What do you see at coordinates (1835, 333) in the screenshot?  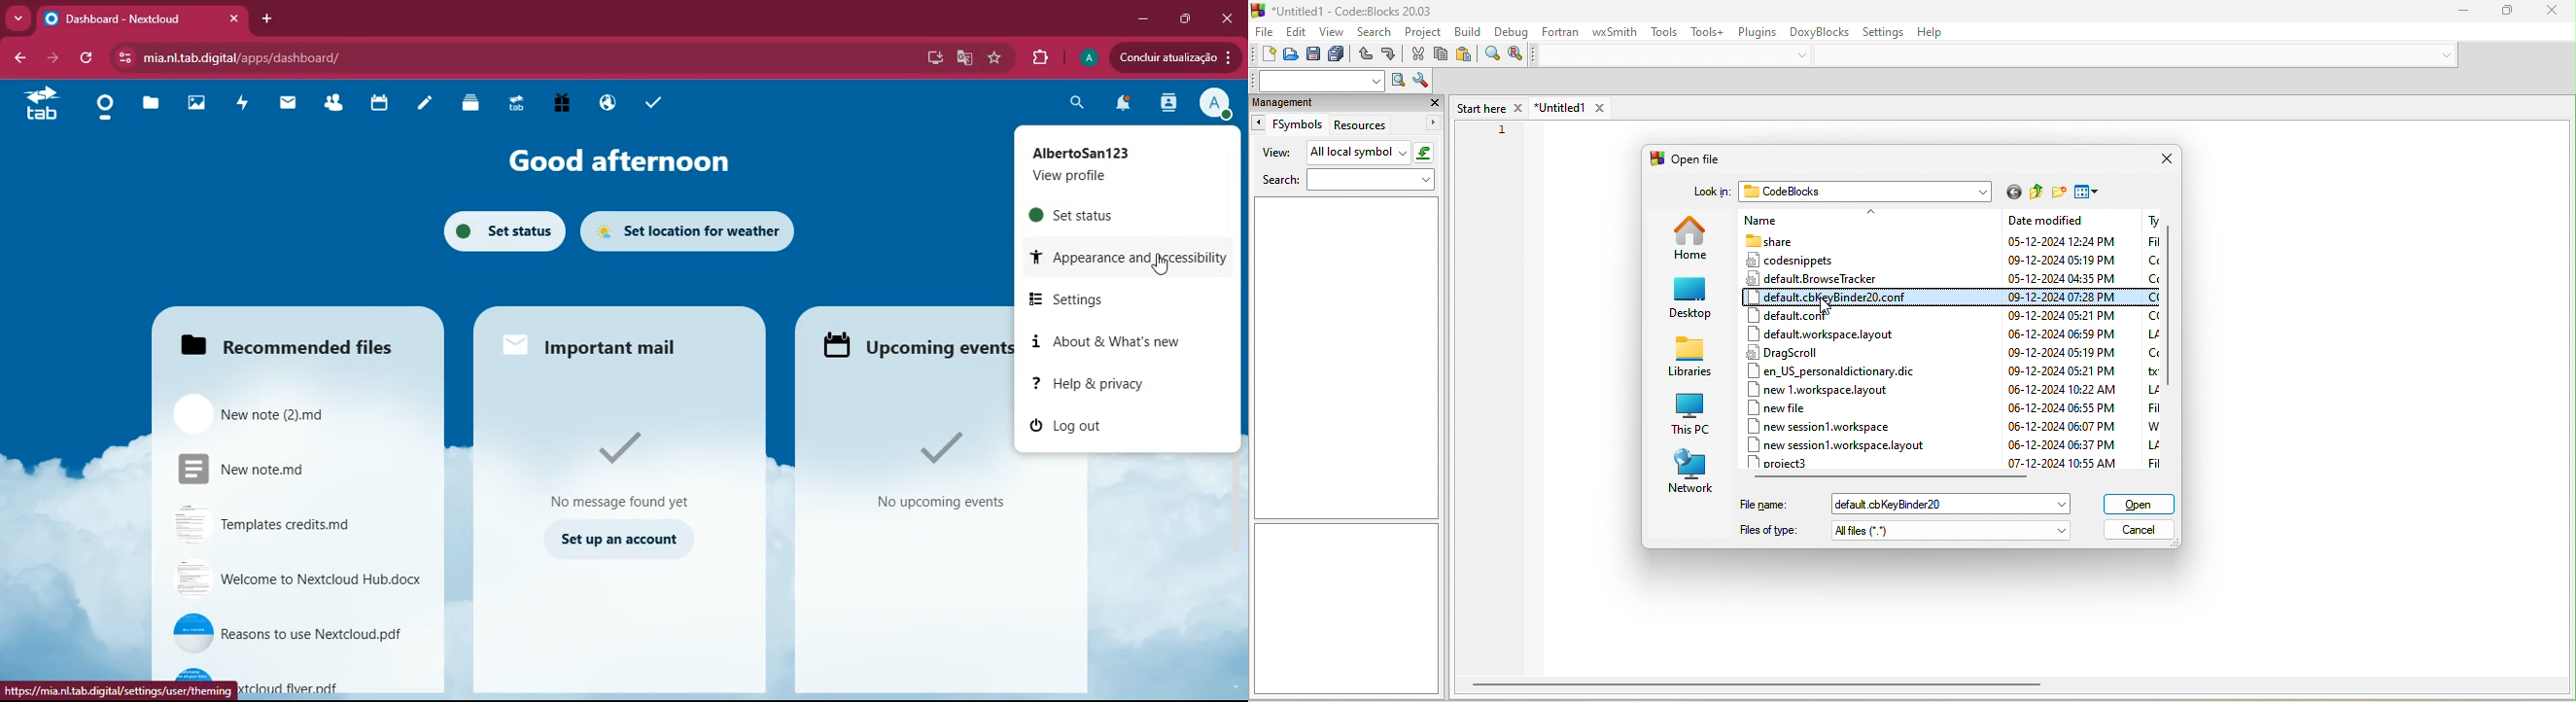 I see `default workspace` at bounding box center [1835, 333].